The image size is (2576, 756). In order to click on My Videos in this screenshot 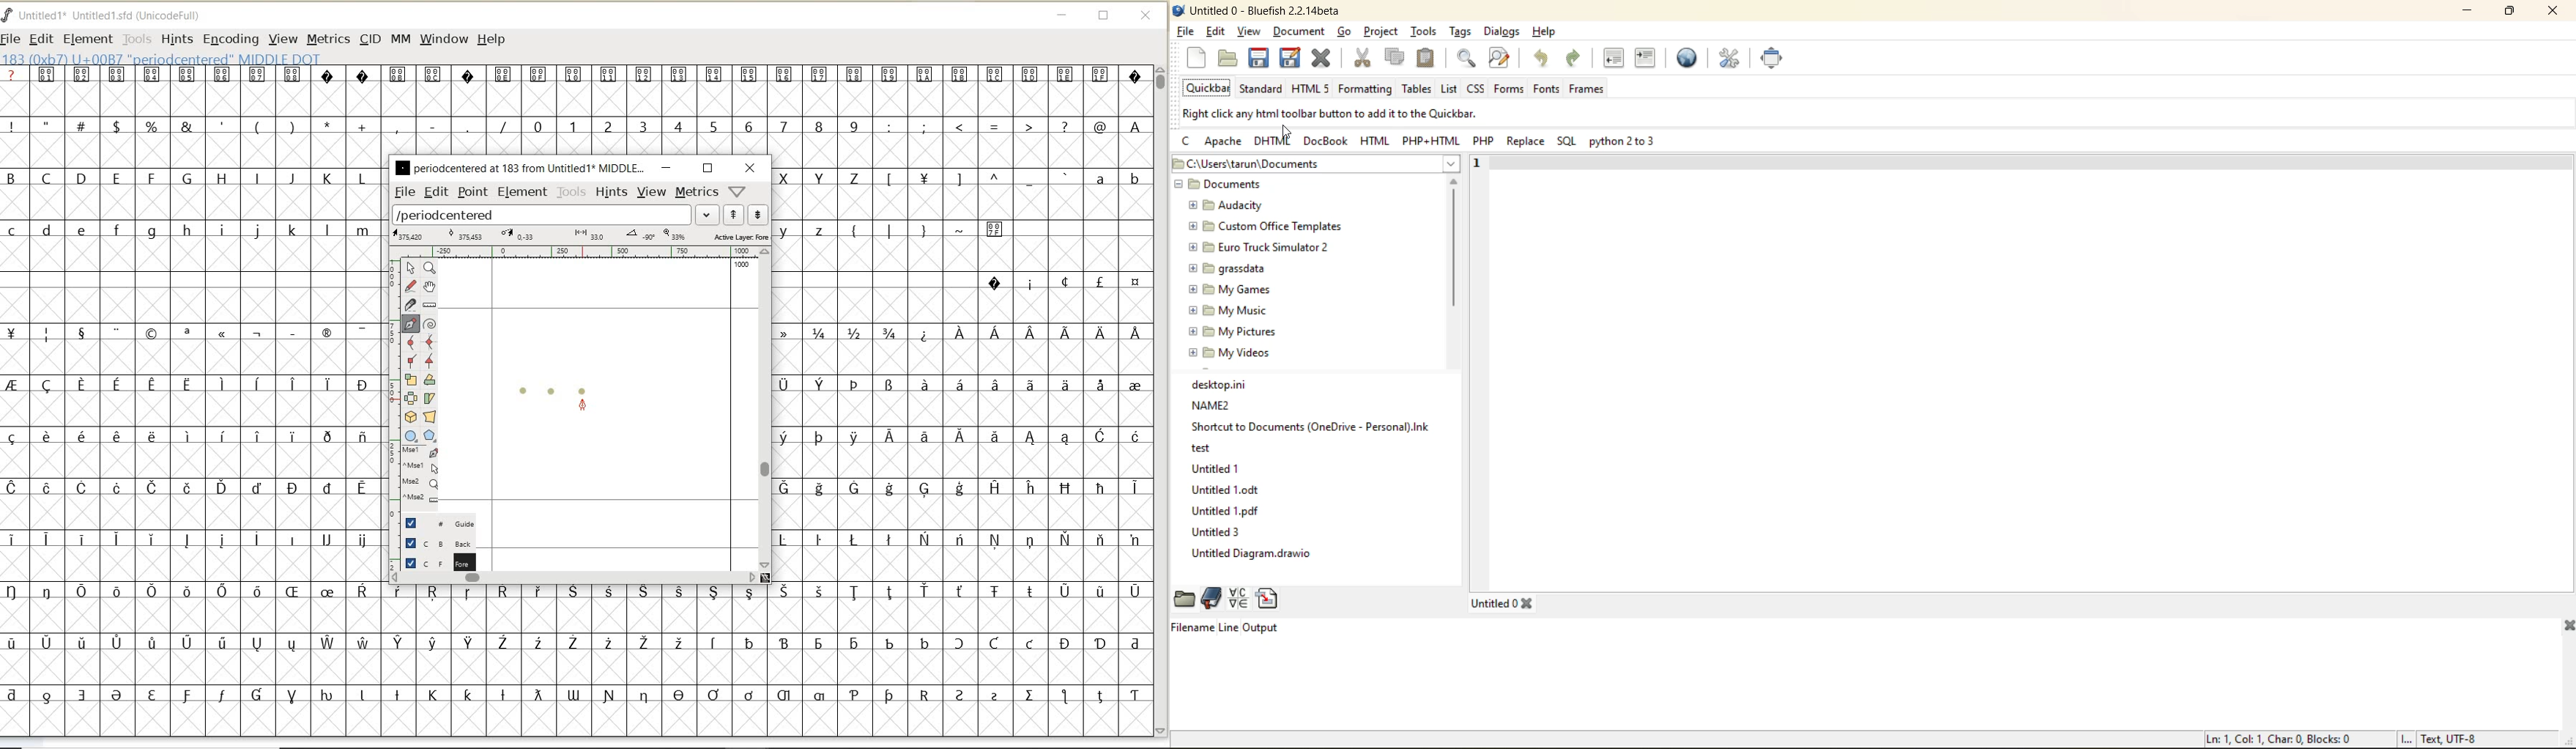, I will do `click(1232, 353)`.